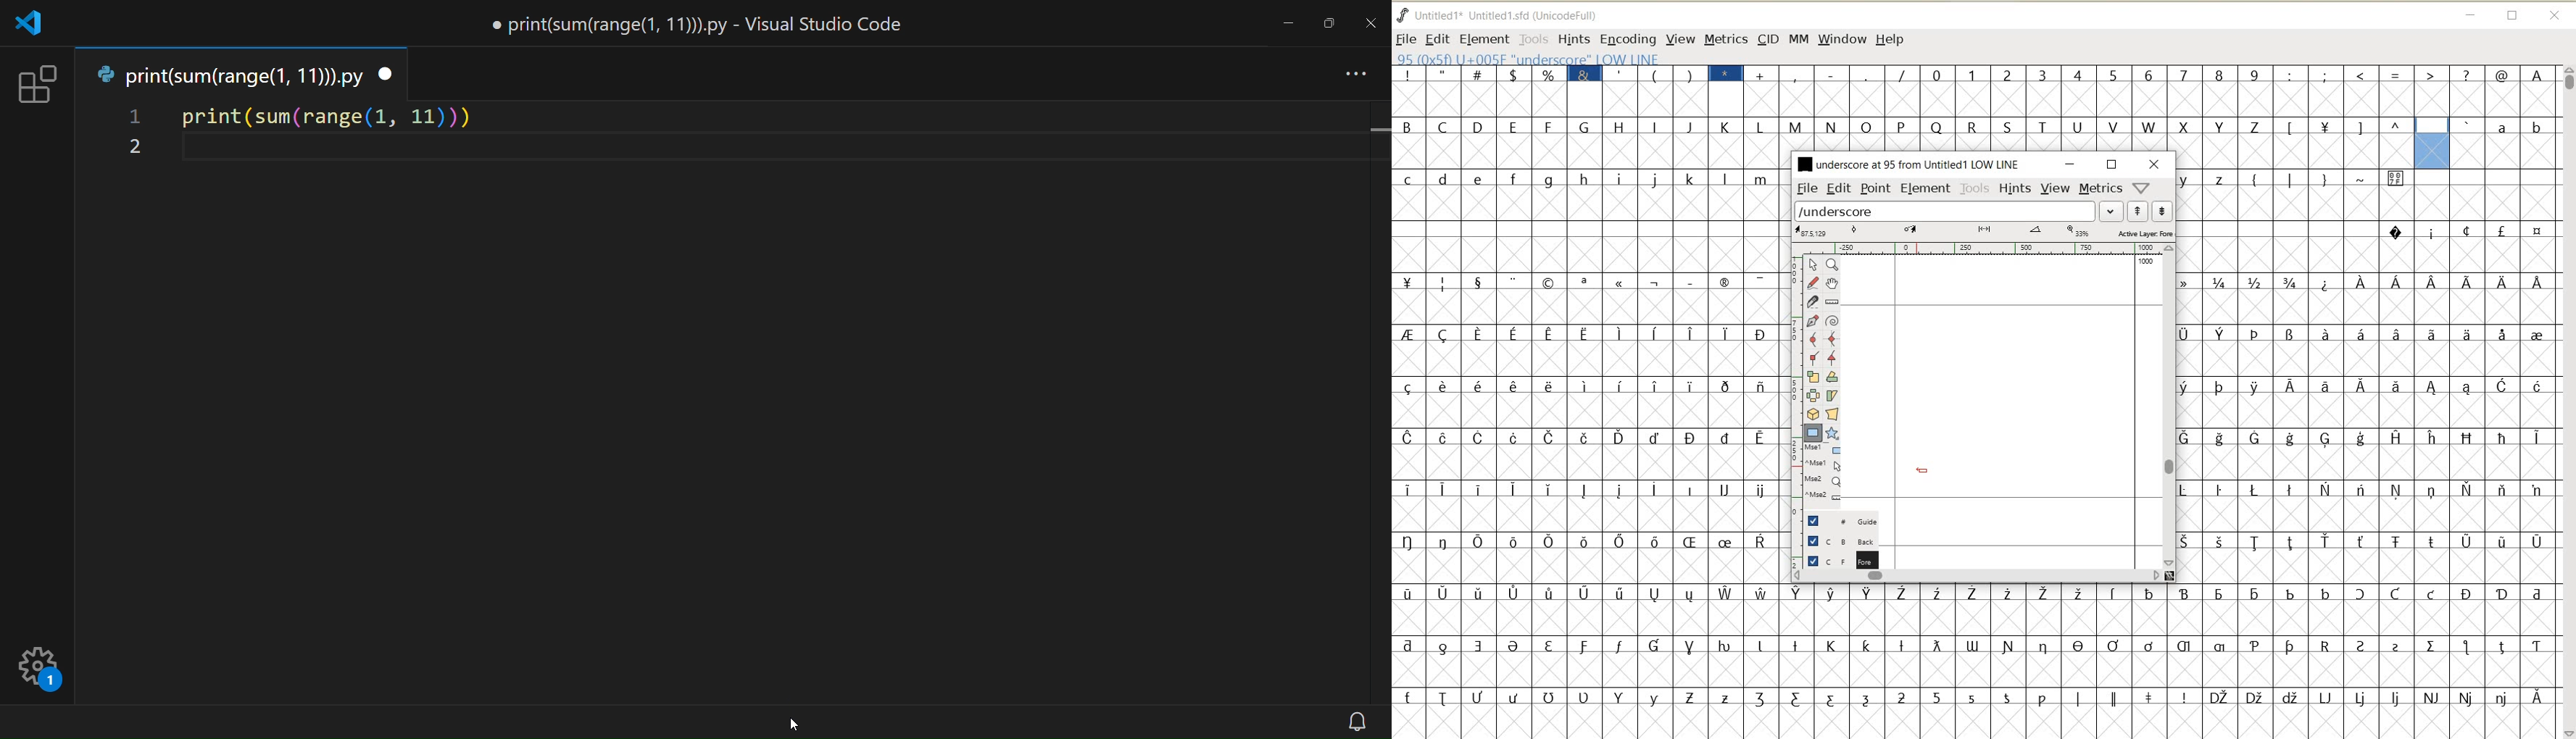  I want to click on RESTORE, so click(2513, 17).